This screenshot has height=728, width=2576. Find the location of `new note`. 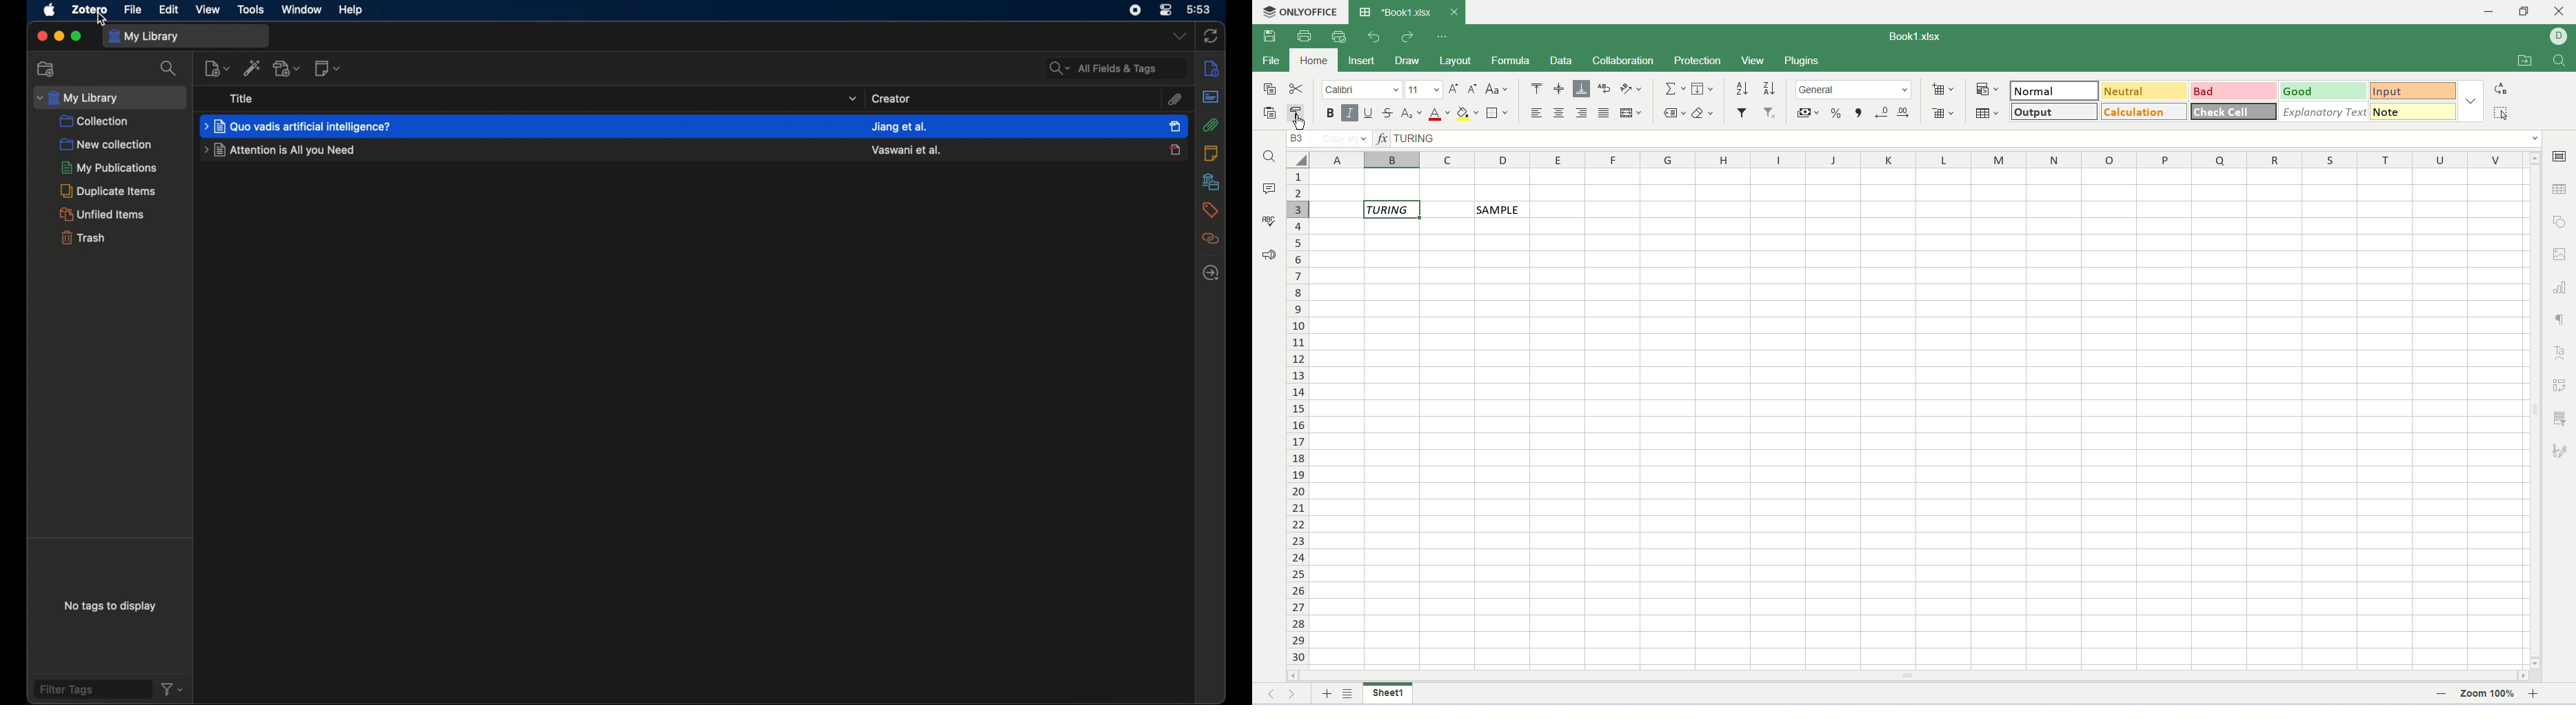

new note is located at coordinates (328, 68).